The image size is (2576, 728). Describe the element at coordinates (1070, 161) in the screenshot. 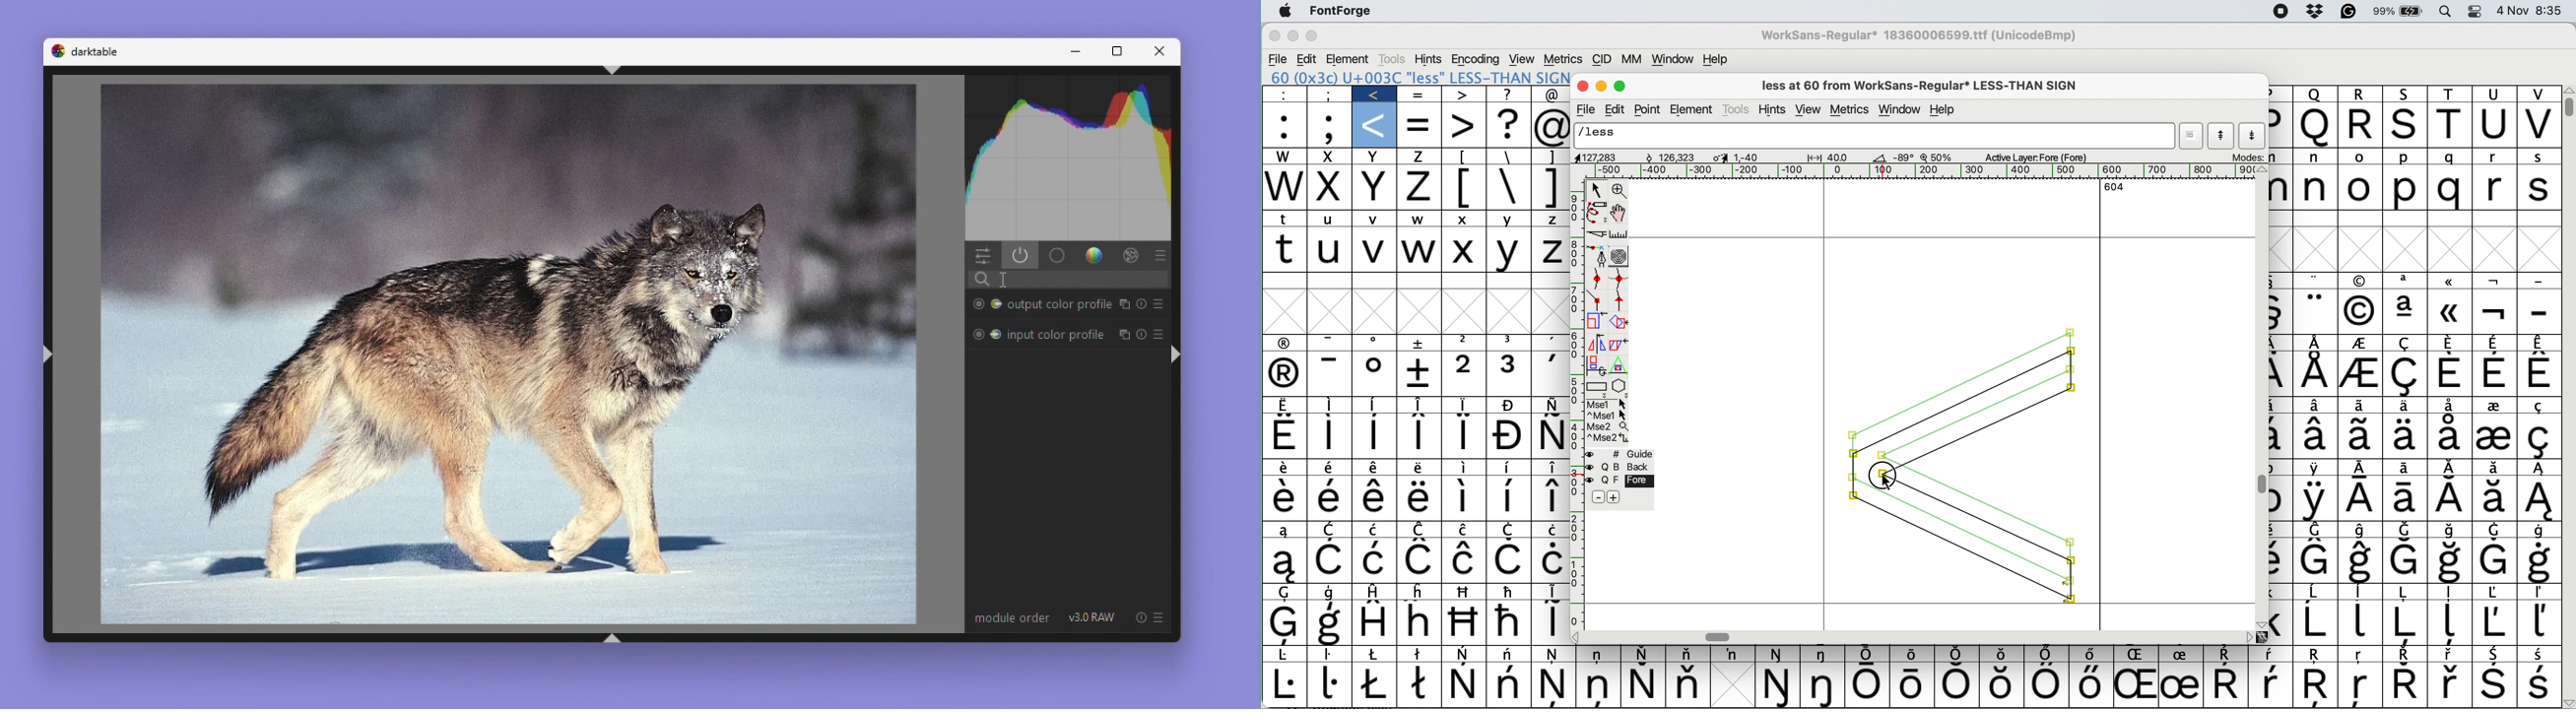

I see `Waveform` at that location.